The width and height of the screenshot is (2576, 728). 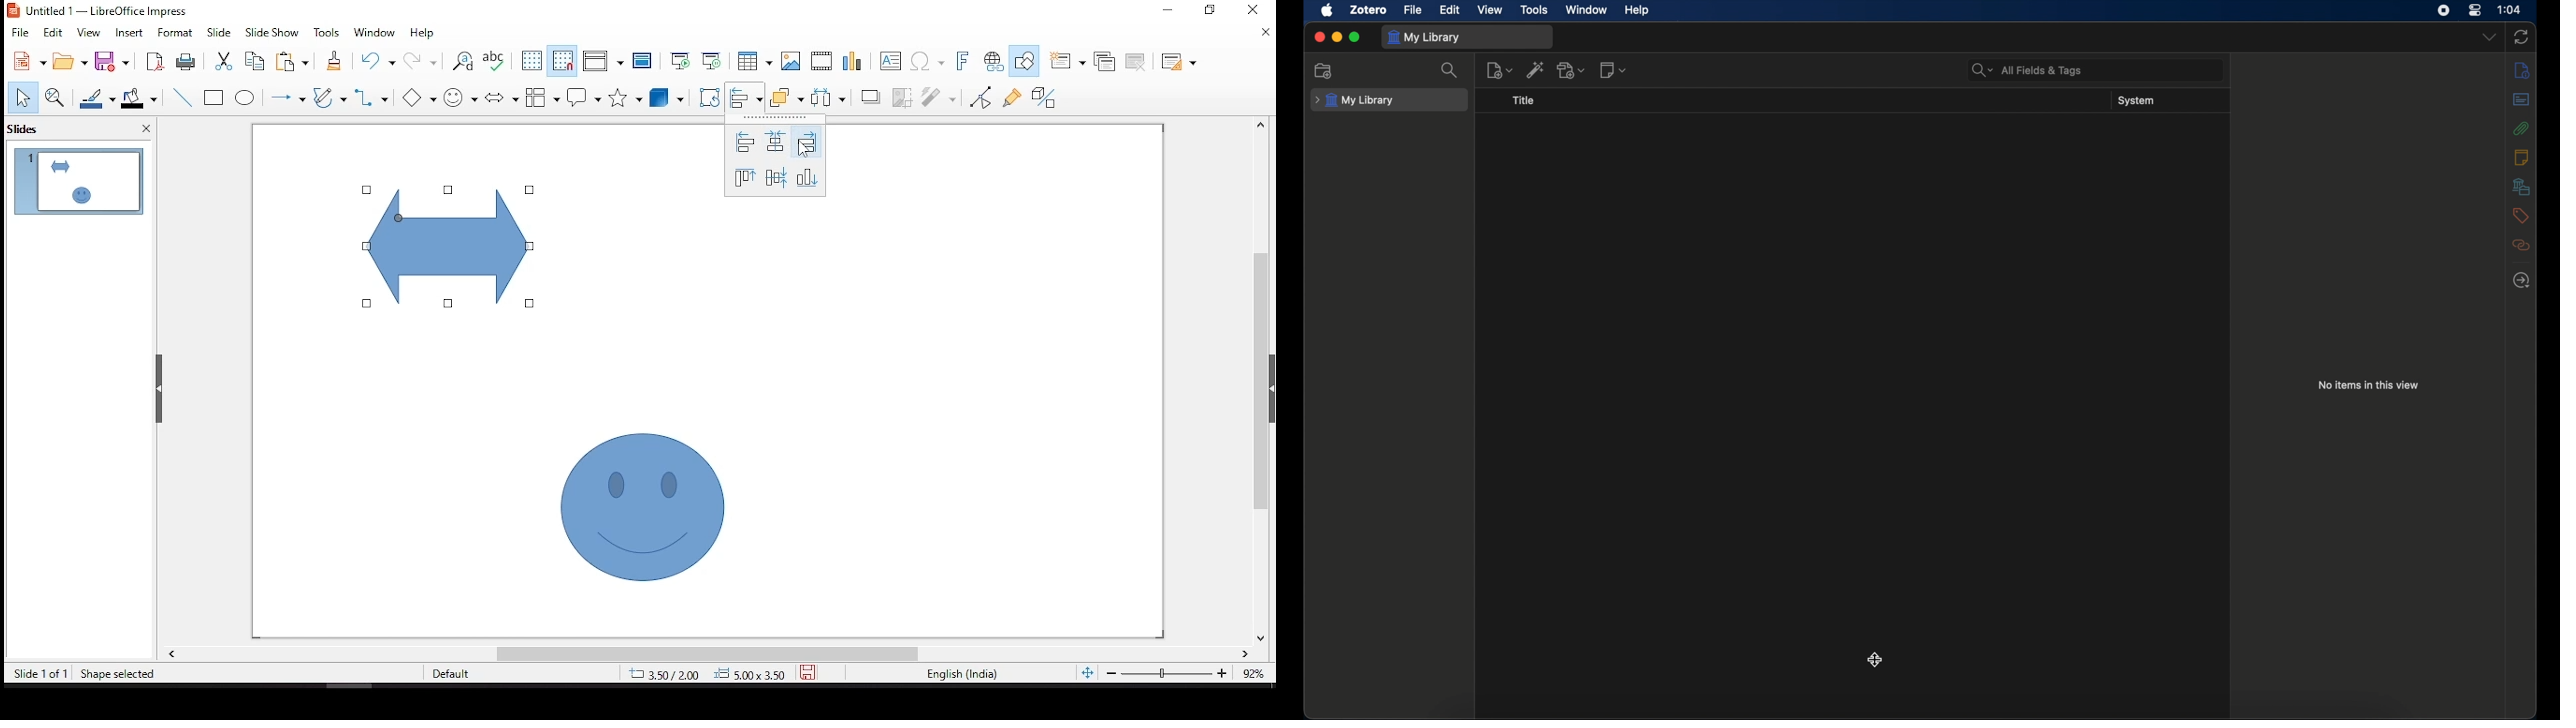 I want to click on delete slide, so click(x=1135, y=62).